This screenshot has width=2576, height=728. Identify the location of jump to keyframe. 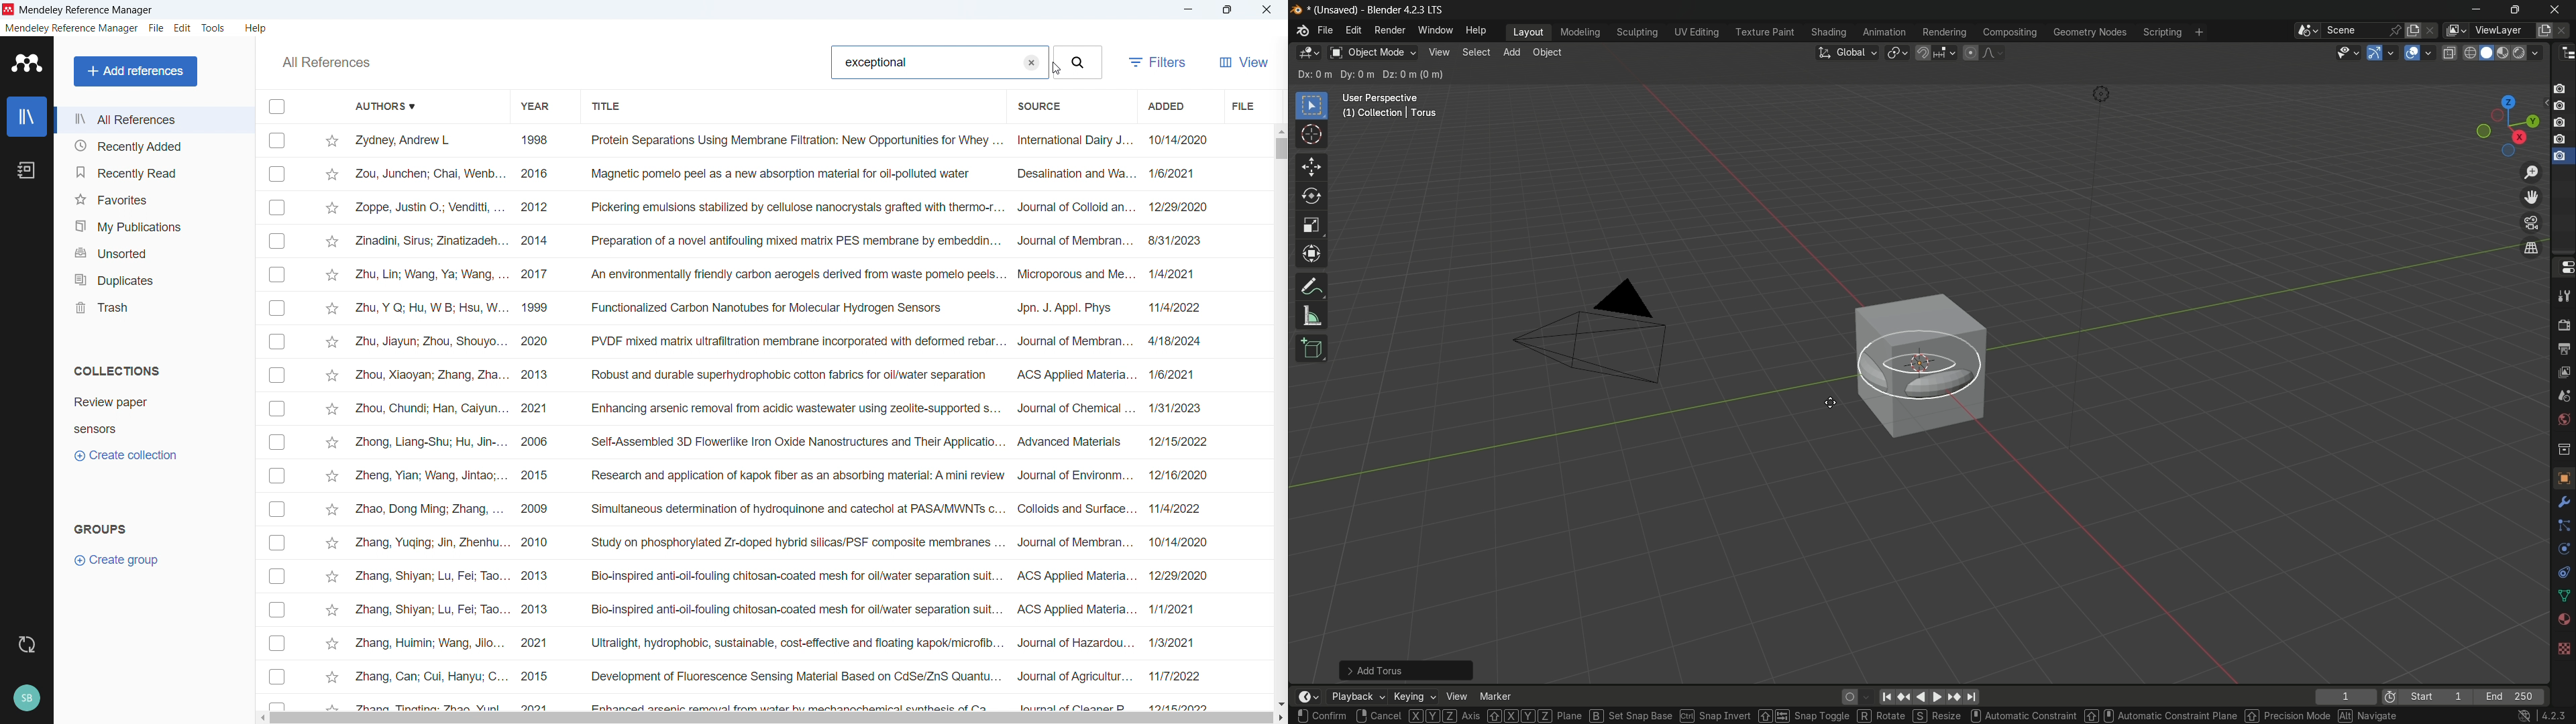
(1956, 698).